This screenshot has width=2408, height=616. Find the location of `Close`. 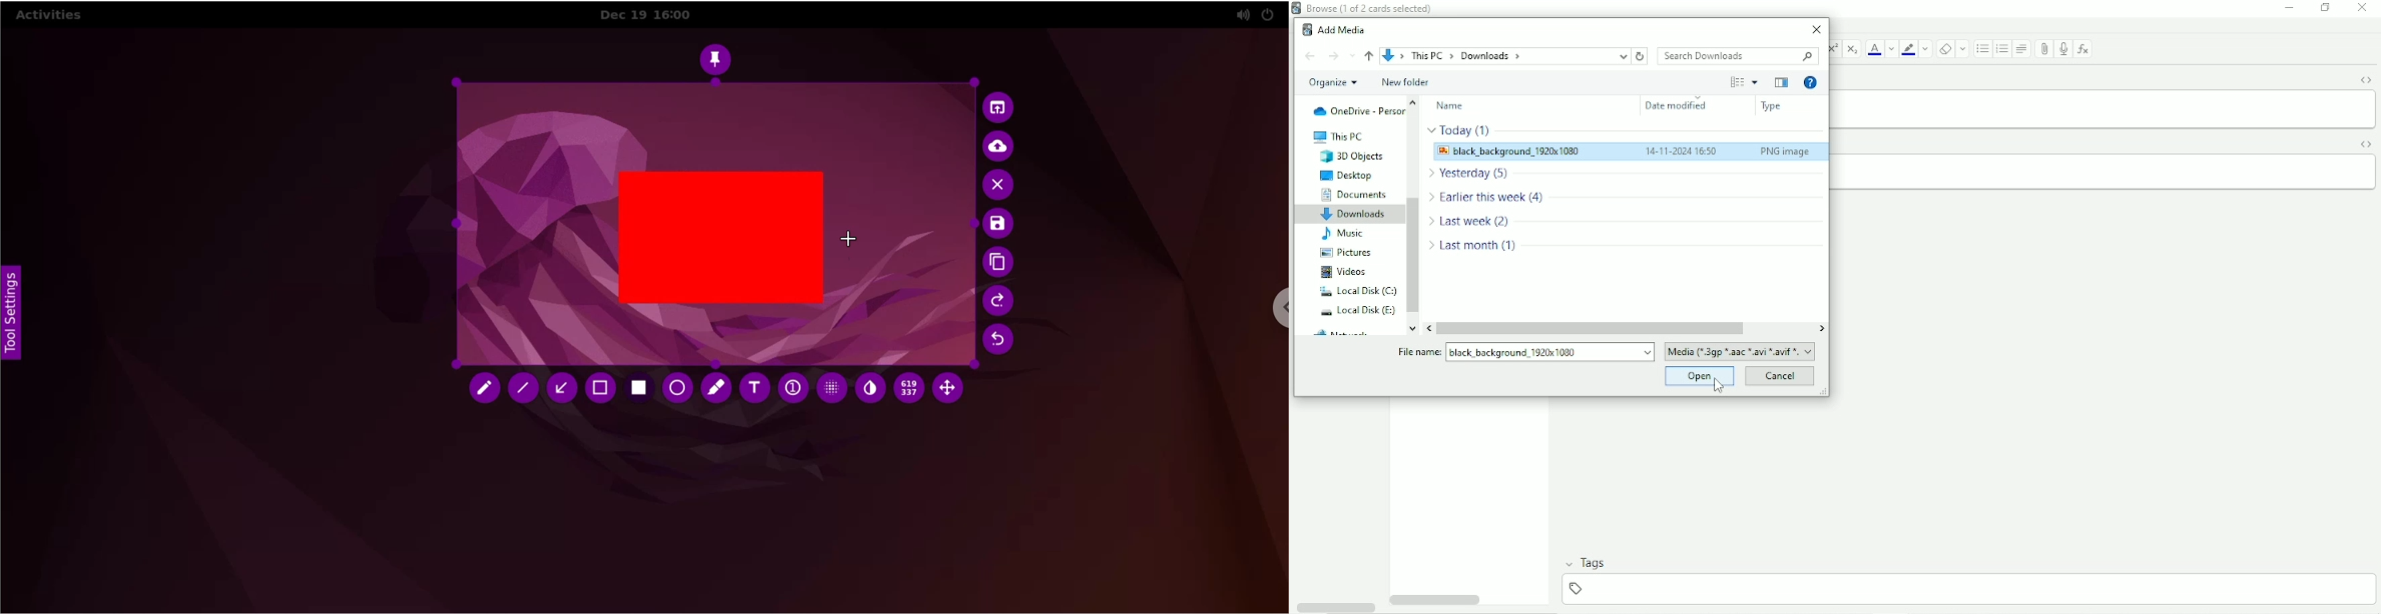

Close is located at coordinates (2363, 9).